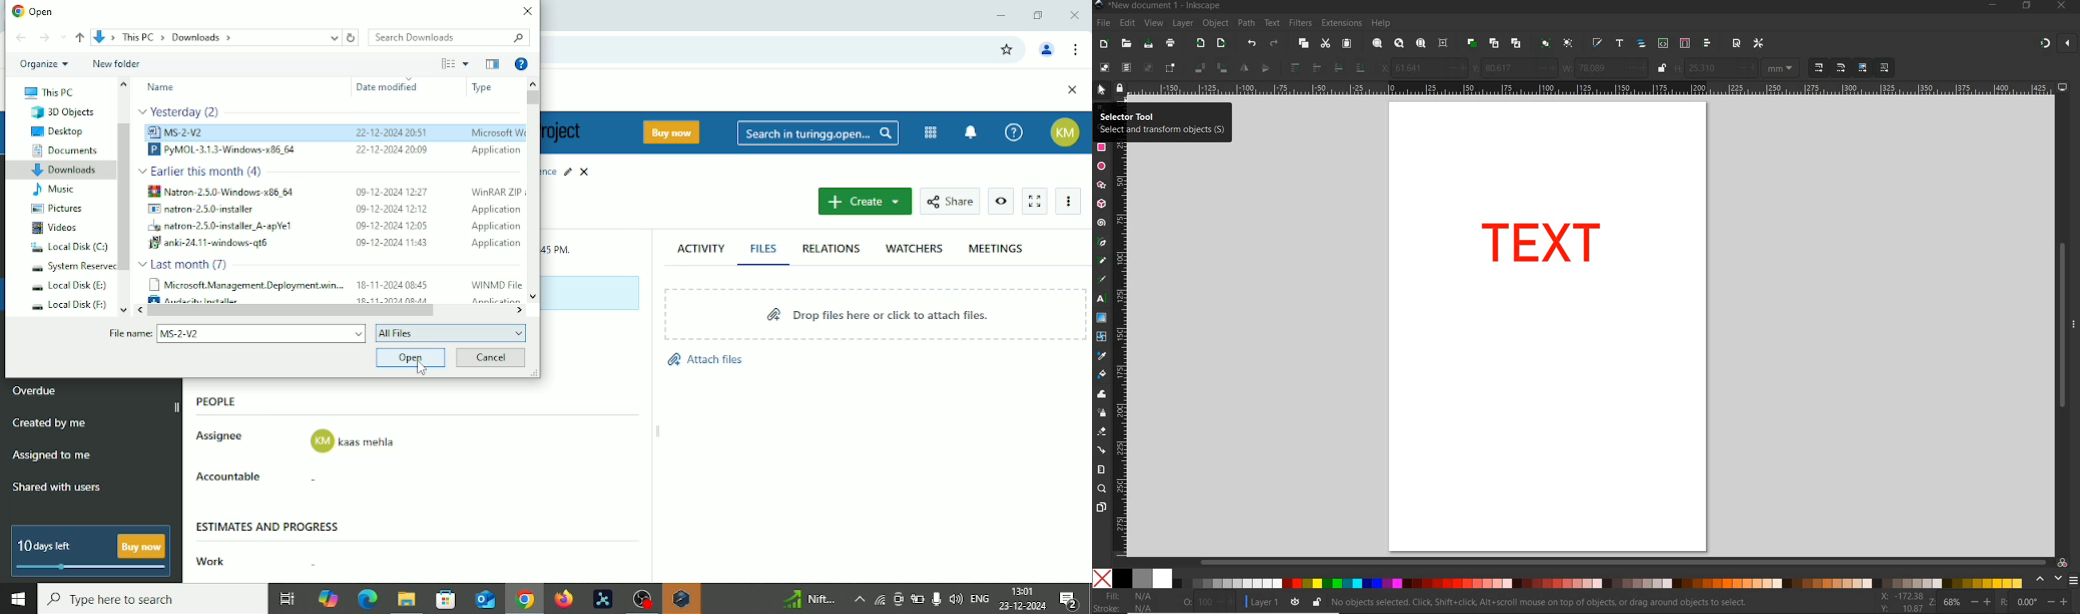  I want to click on Outlook, so click(483, 599).